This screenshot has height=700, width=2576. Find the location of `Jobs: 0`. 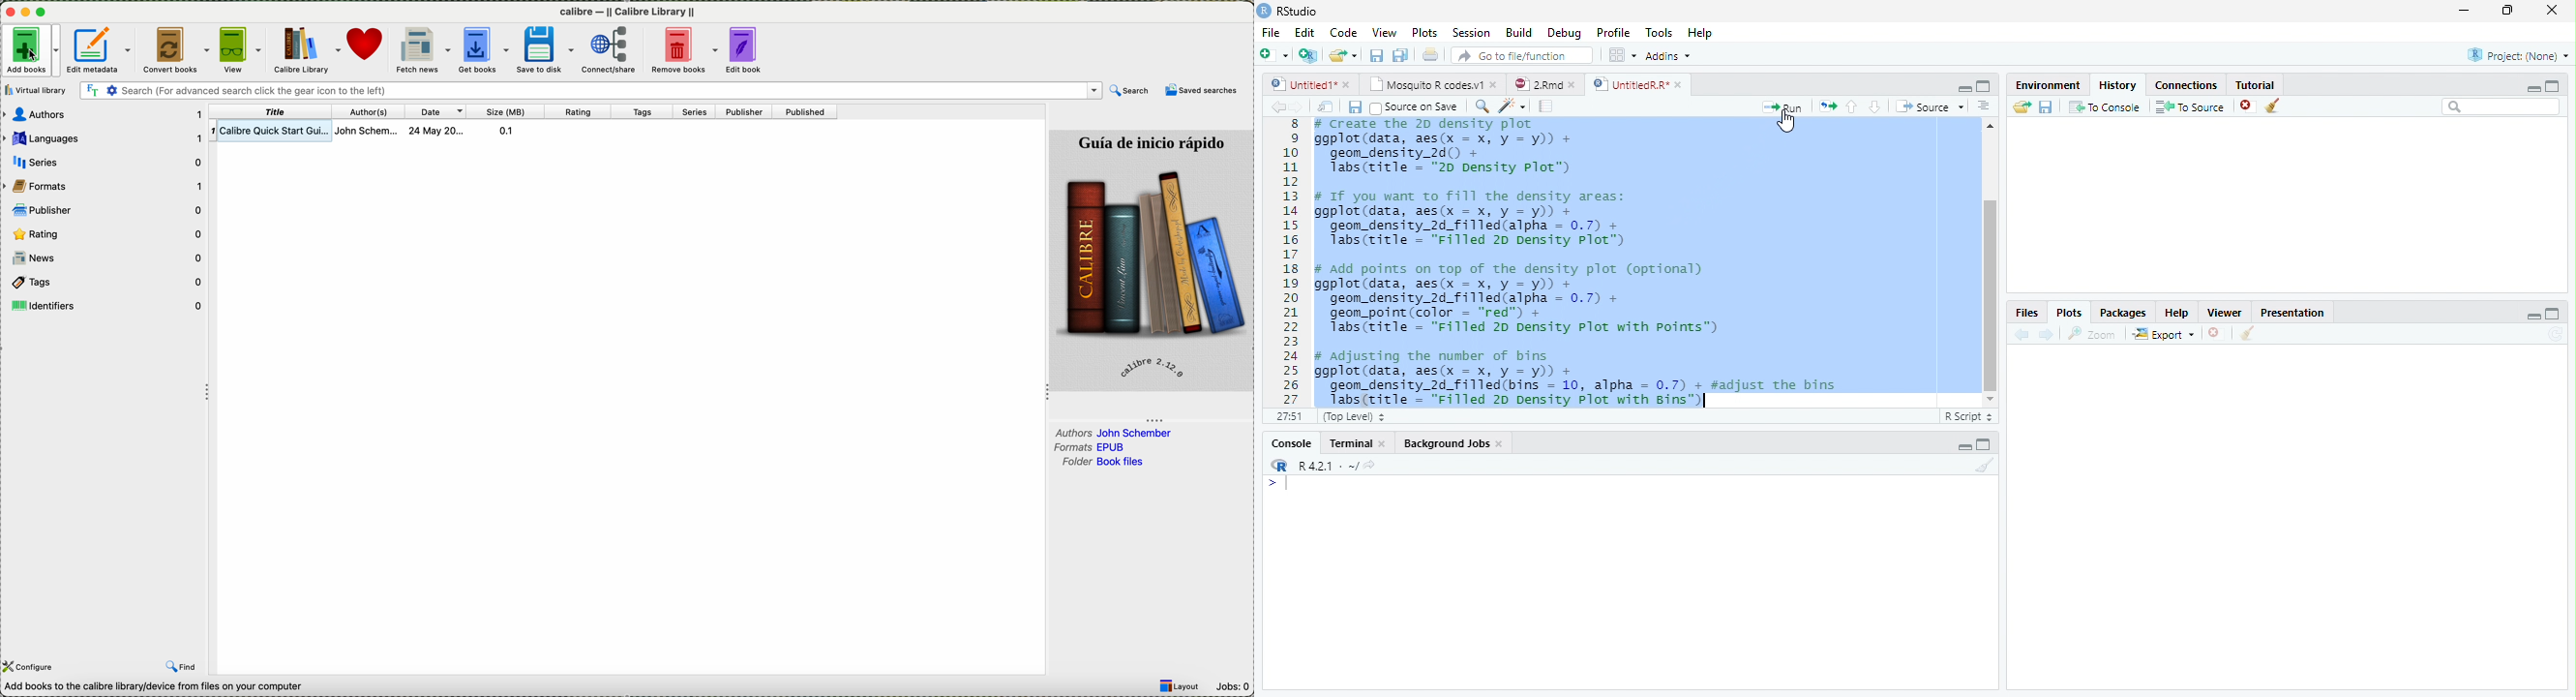

Jobs: 0 is located at coordinates (1233, 688).